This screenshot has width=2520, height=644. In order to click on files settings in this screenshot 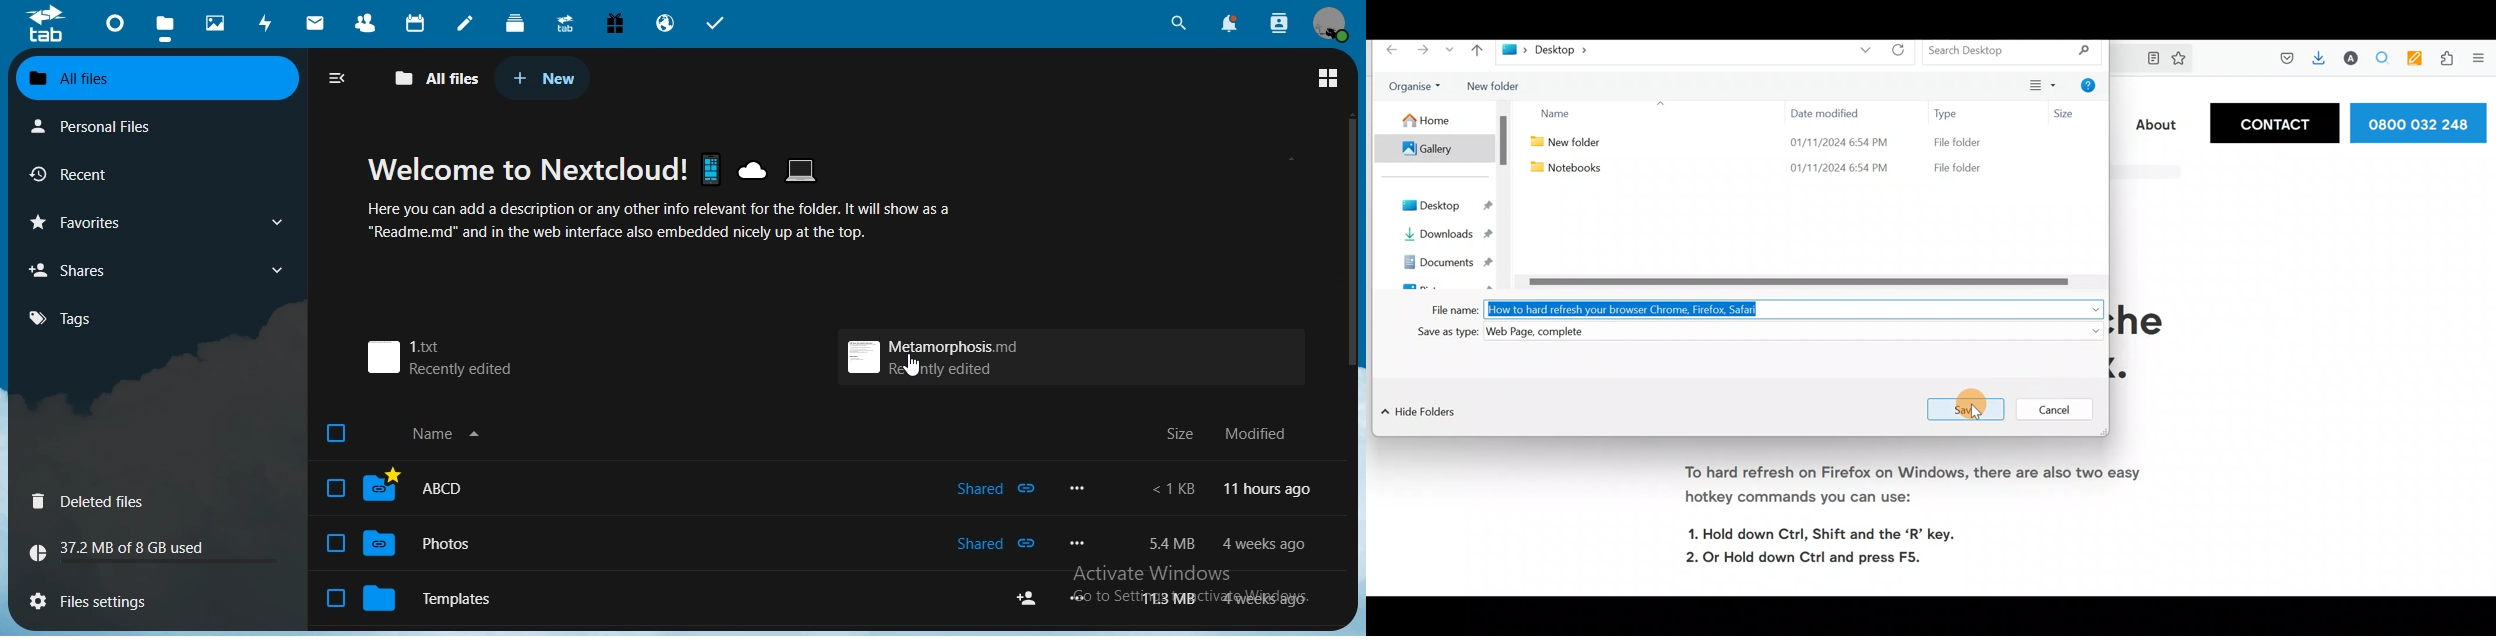, I will do `click(102, 601)`.